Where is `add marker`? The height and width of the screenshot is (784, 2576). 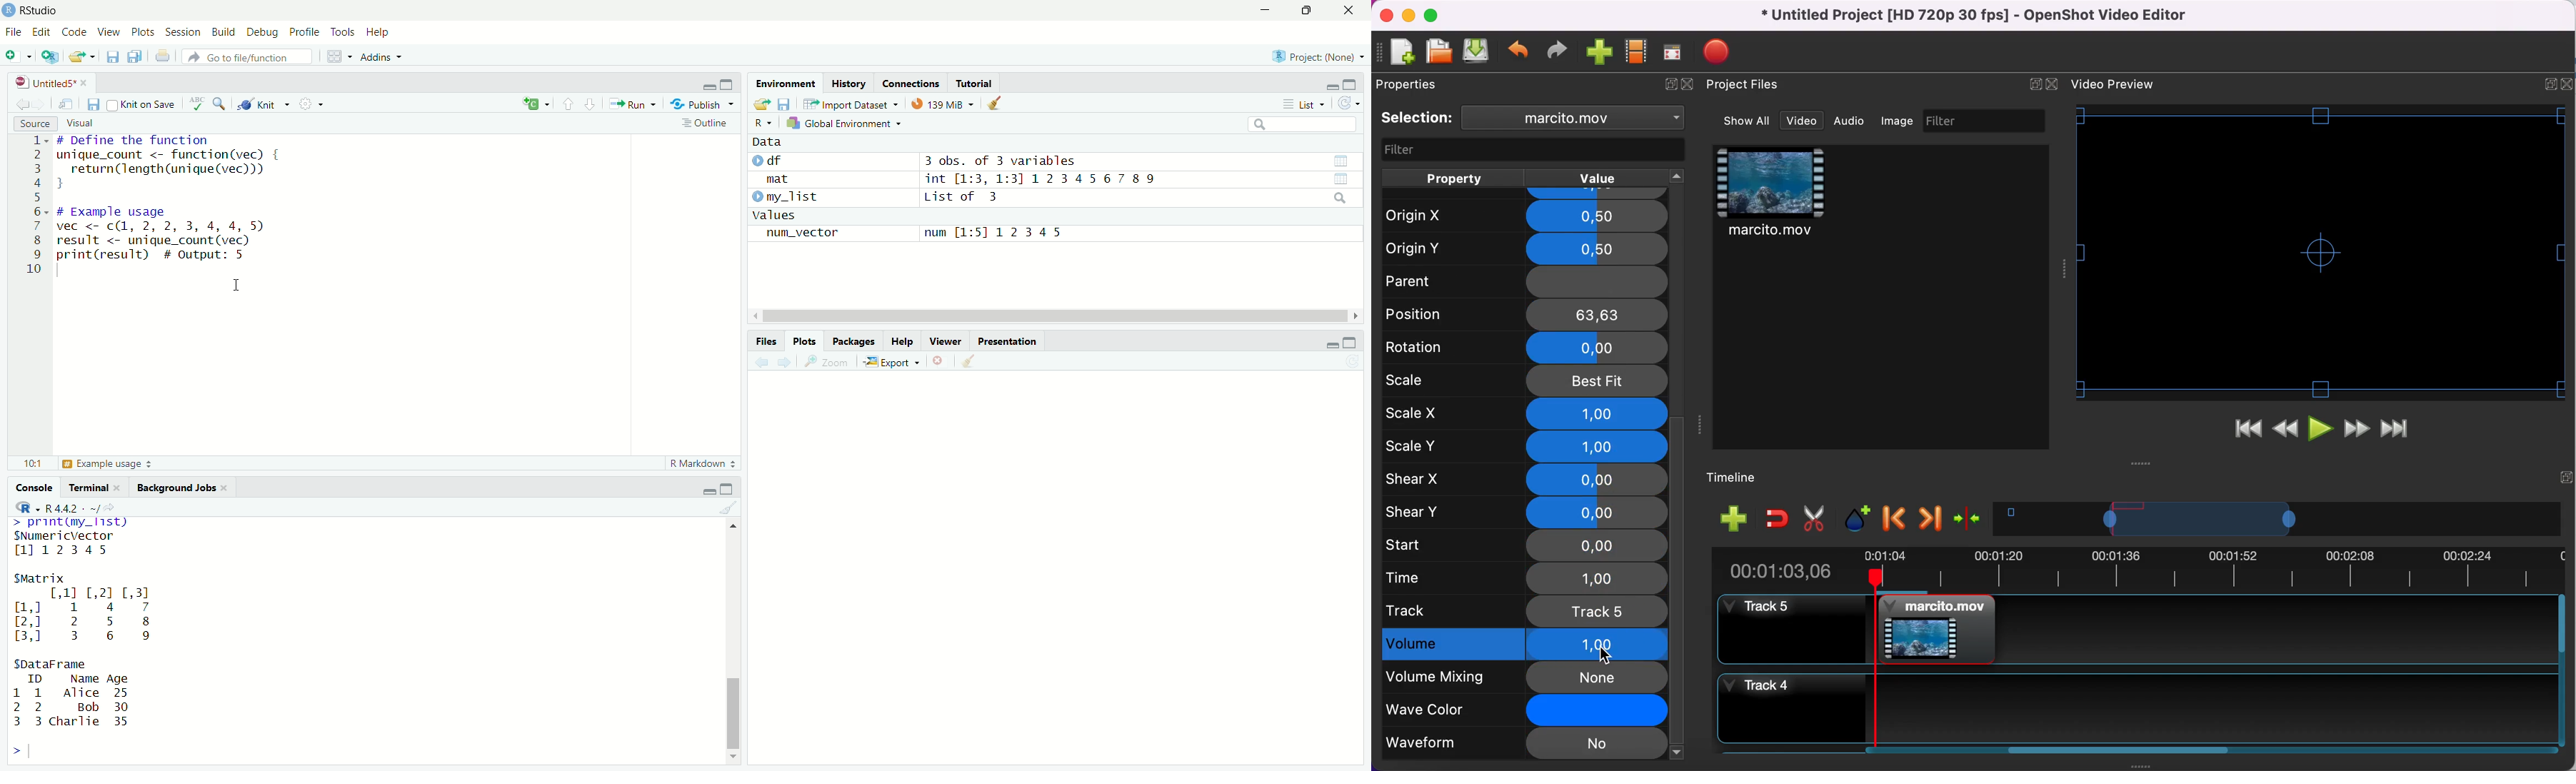
add marker is located at coordinates (1860, 519).